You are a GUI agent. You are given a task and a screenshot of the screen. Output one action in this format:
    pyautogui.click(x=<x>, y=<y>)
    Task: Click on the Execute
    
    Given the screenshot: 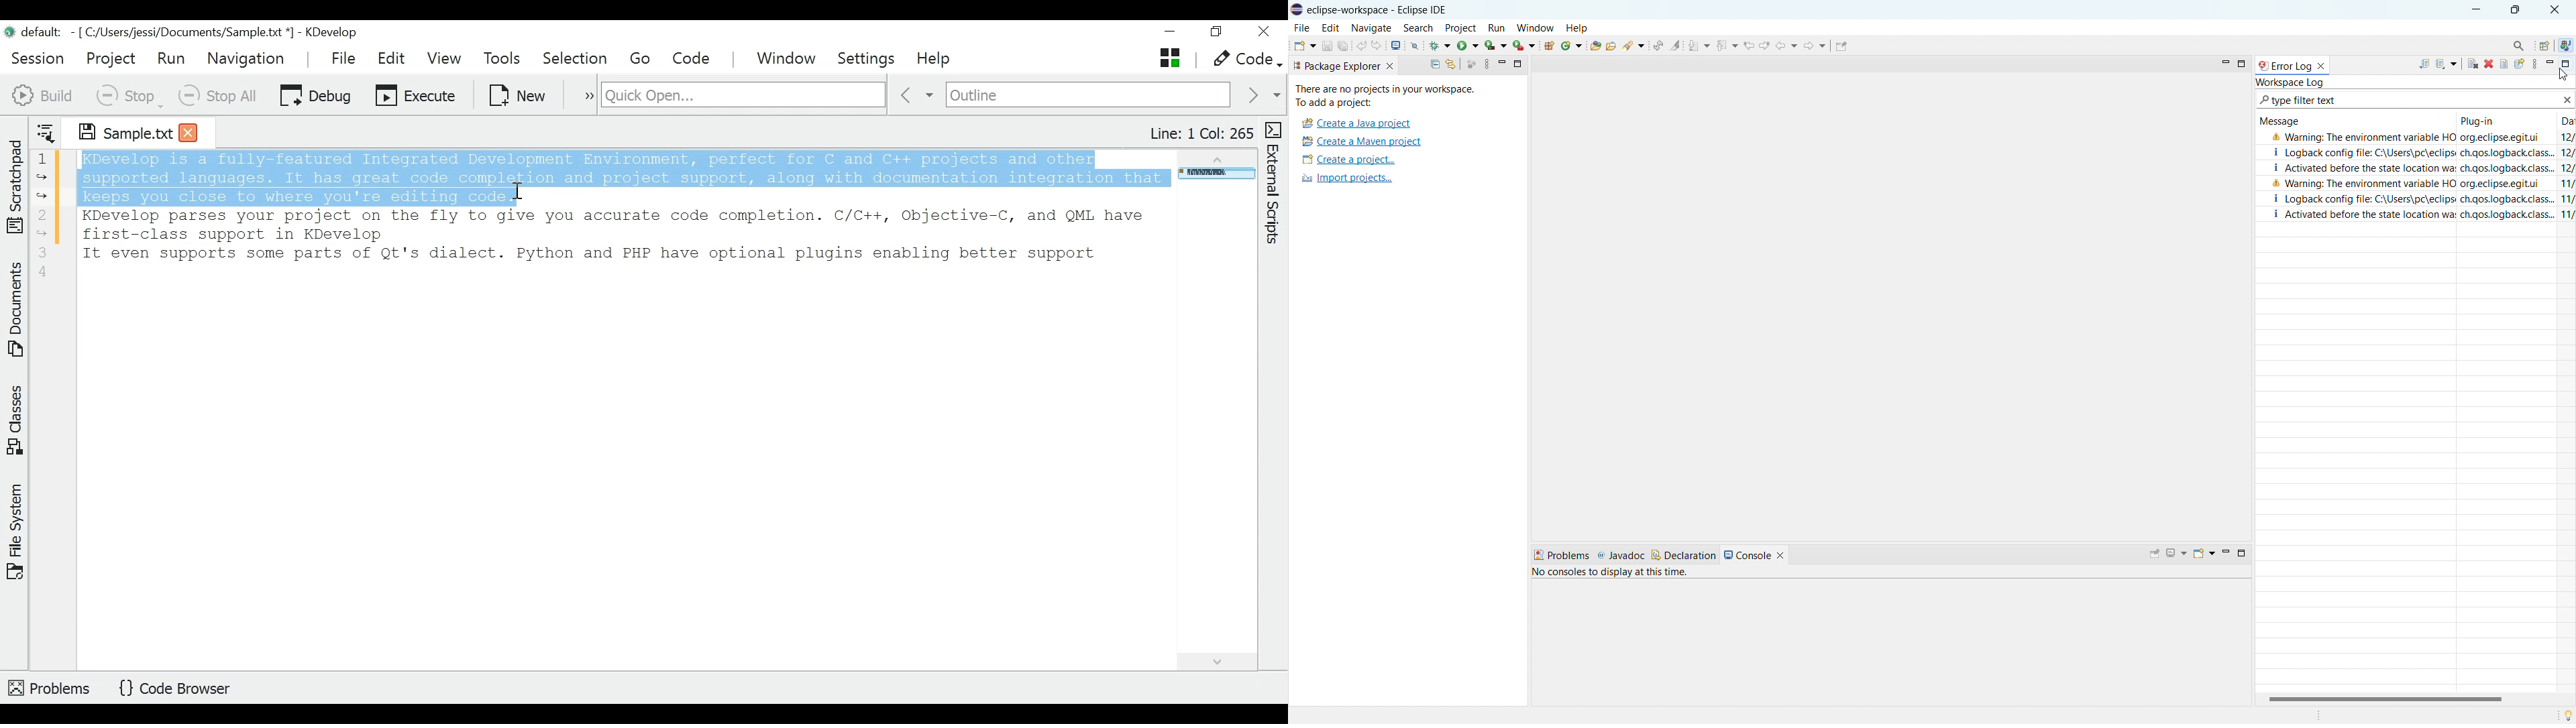 What is the action you would take?
    pyautogui.click(x=417, y=94)
    